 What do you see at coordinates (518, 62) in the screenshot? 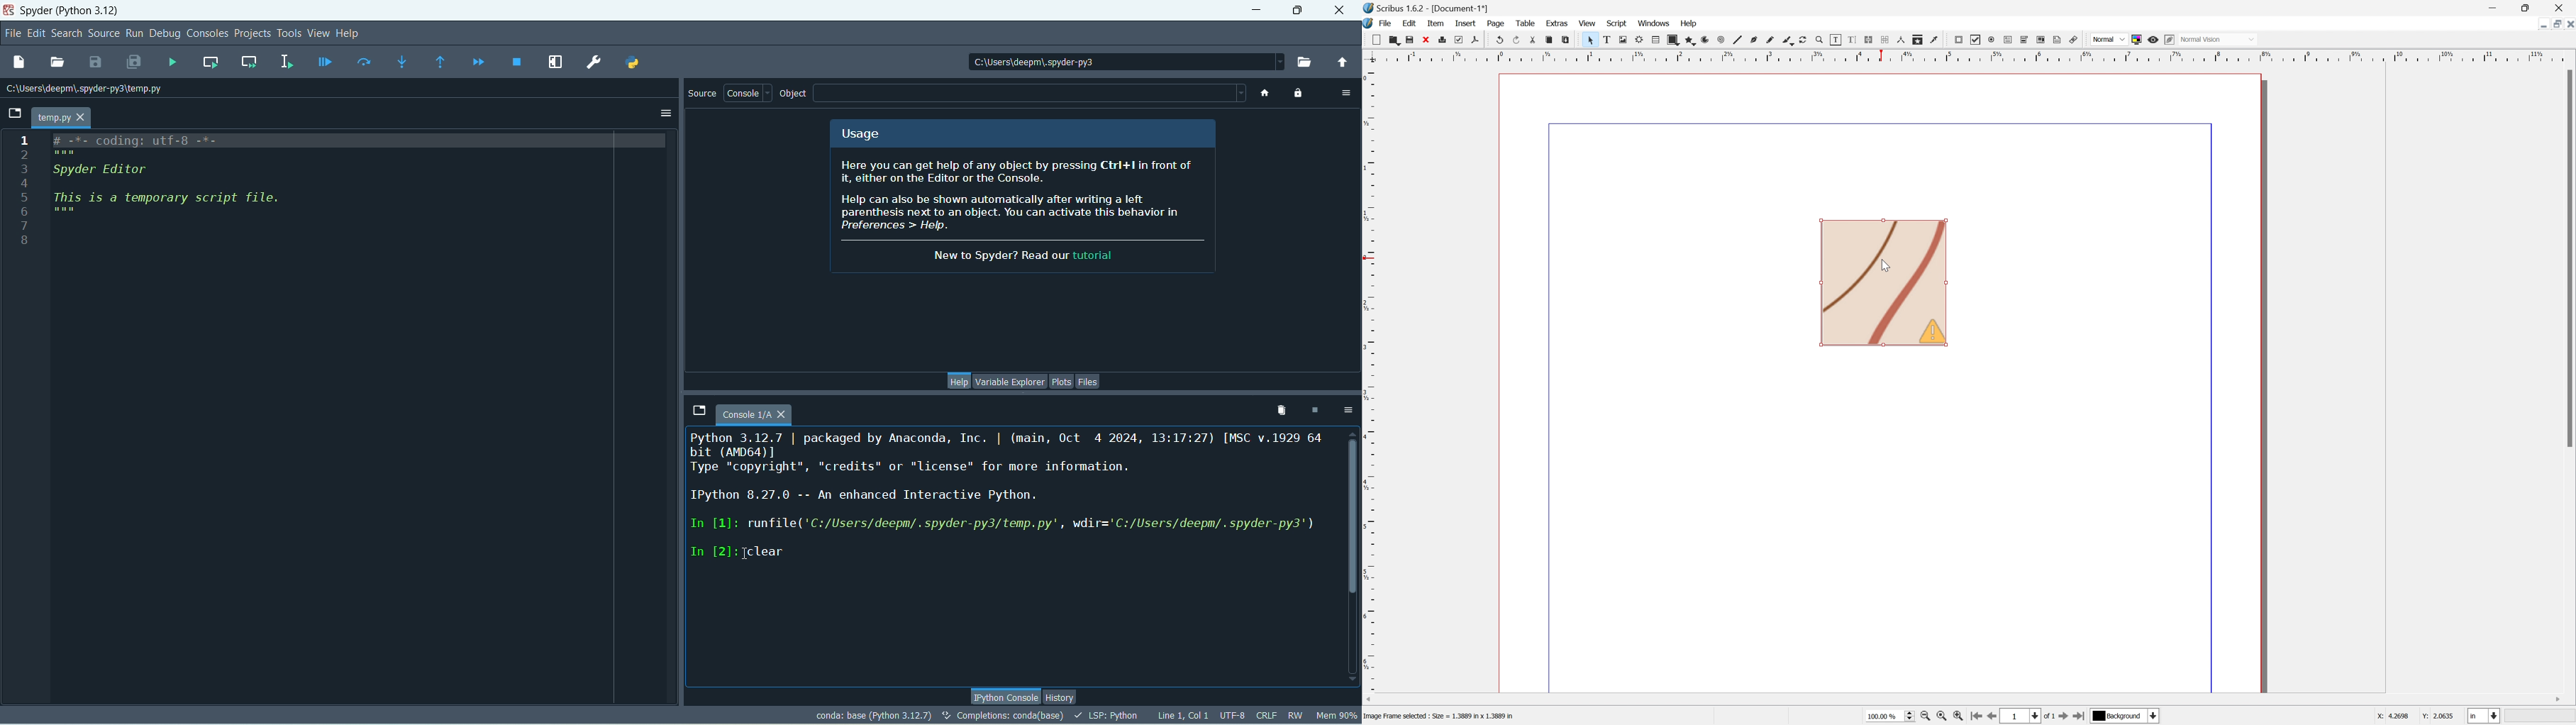
I see `stop debugging` at bounding box center [518, 62].